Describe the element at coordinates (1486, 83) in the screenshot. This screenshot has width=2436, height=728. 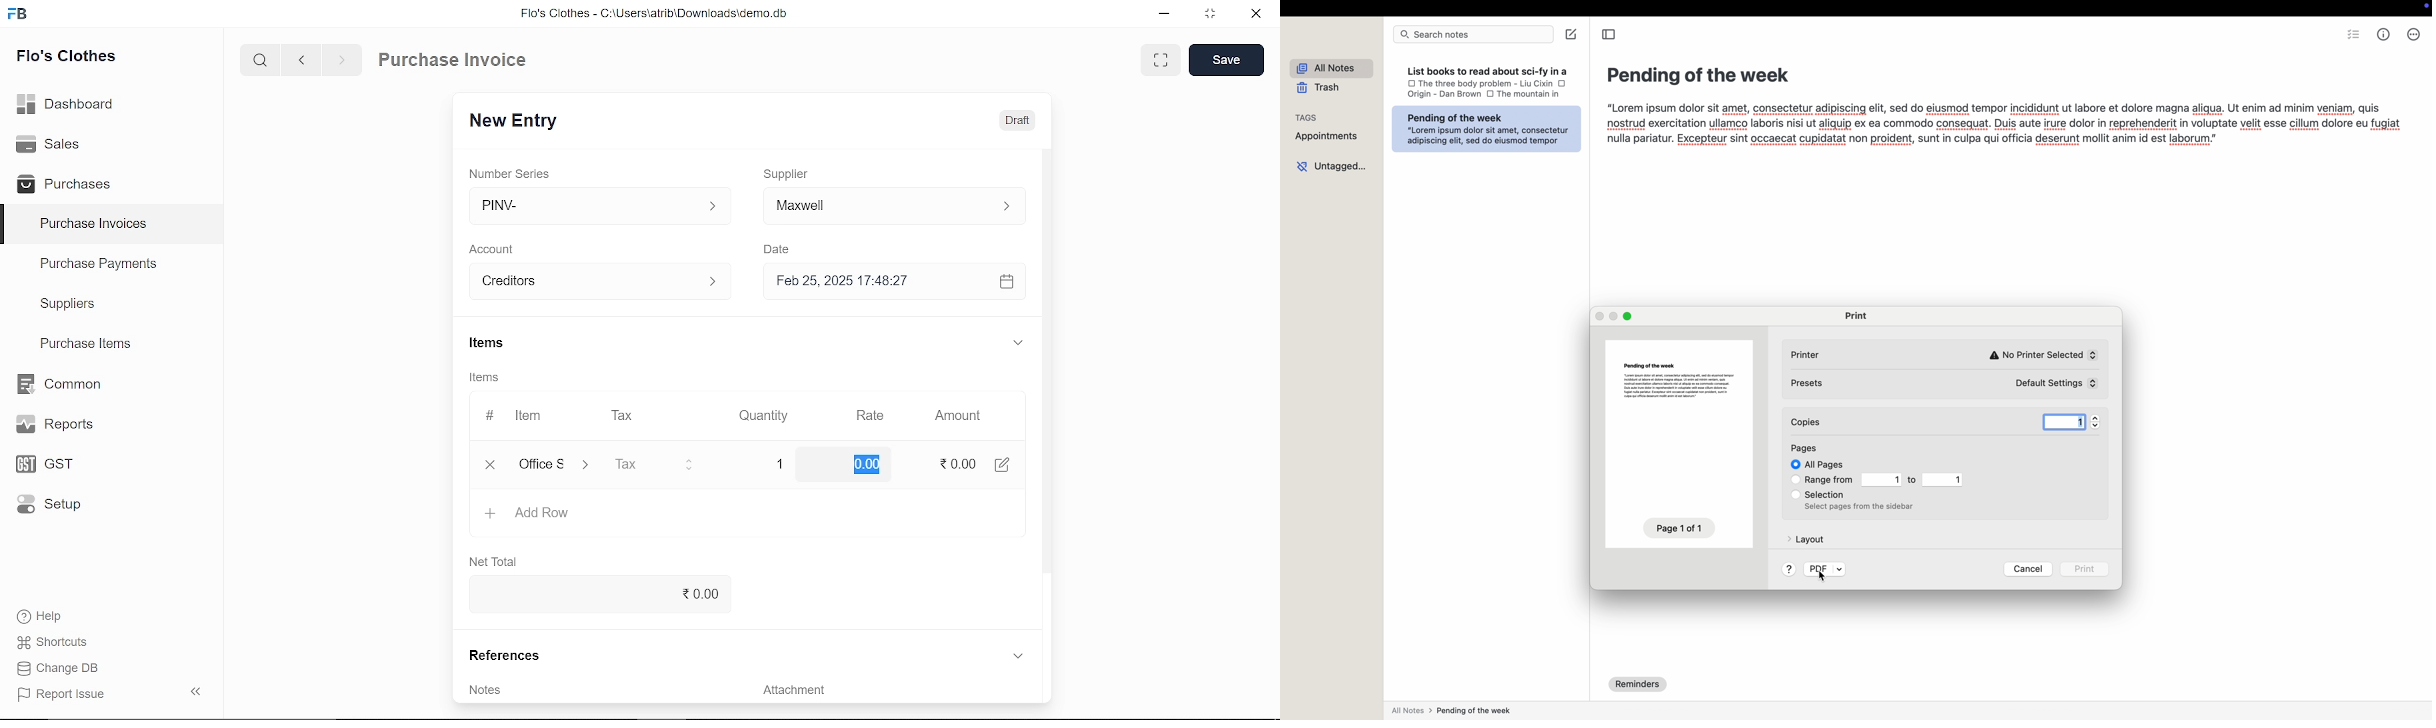
I see `the three body problem-liu cixin` at that location.